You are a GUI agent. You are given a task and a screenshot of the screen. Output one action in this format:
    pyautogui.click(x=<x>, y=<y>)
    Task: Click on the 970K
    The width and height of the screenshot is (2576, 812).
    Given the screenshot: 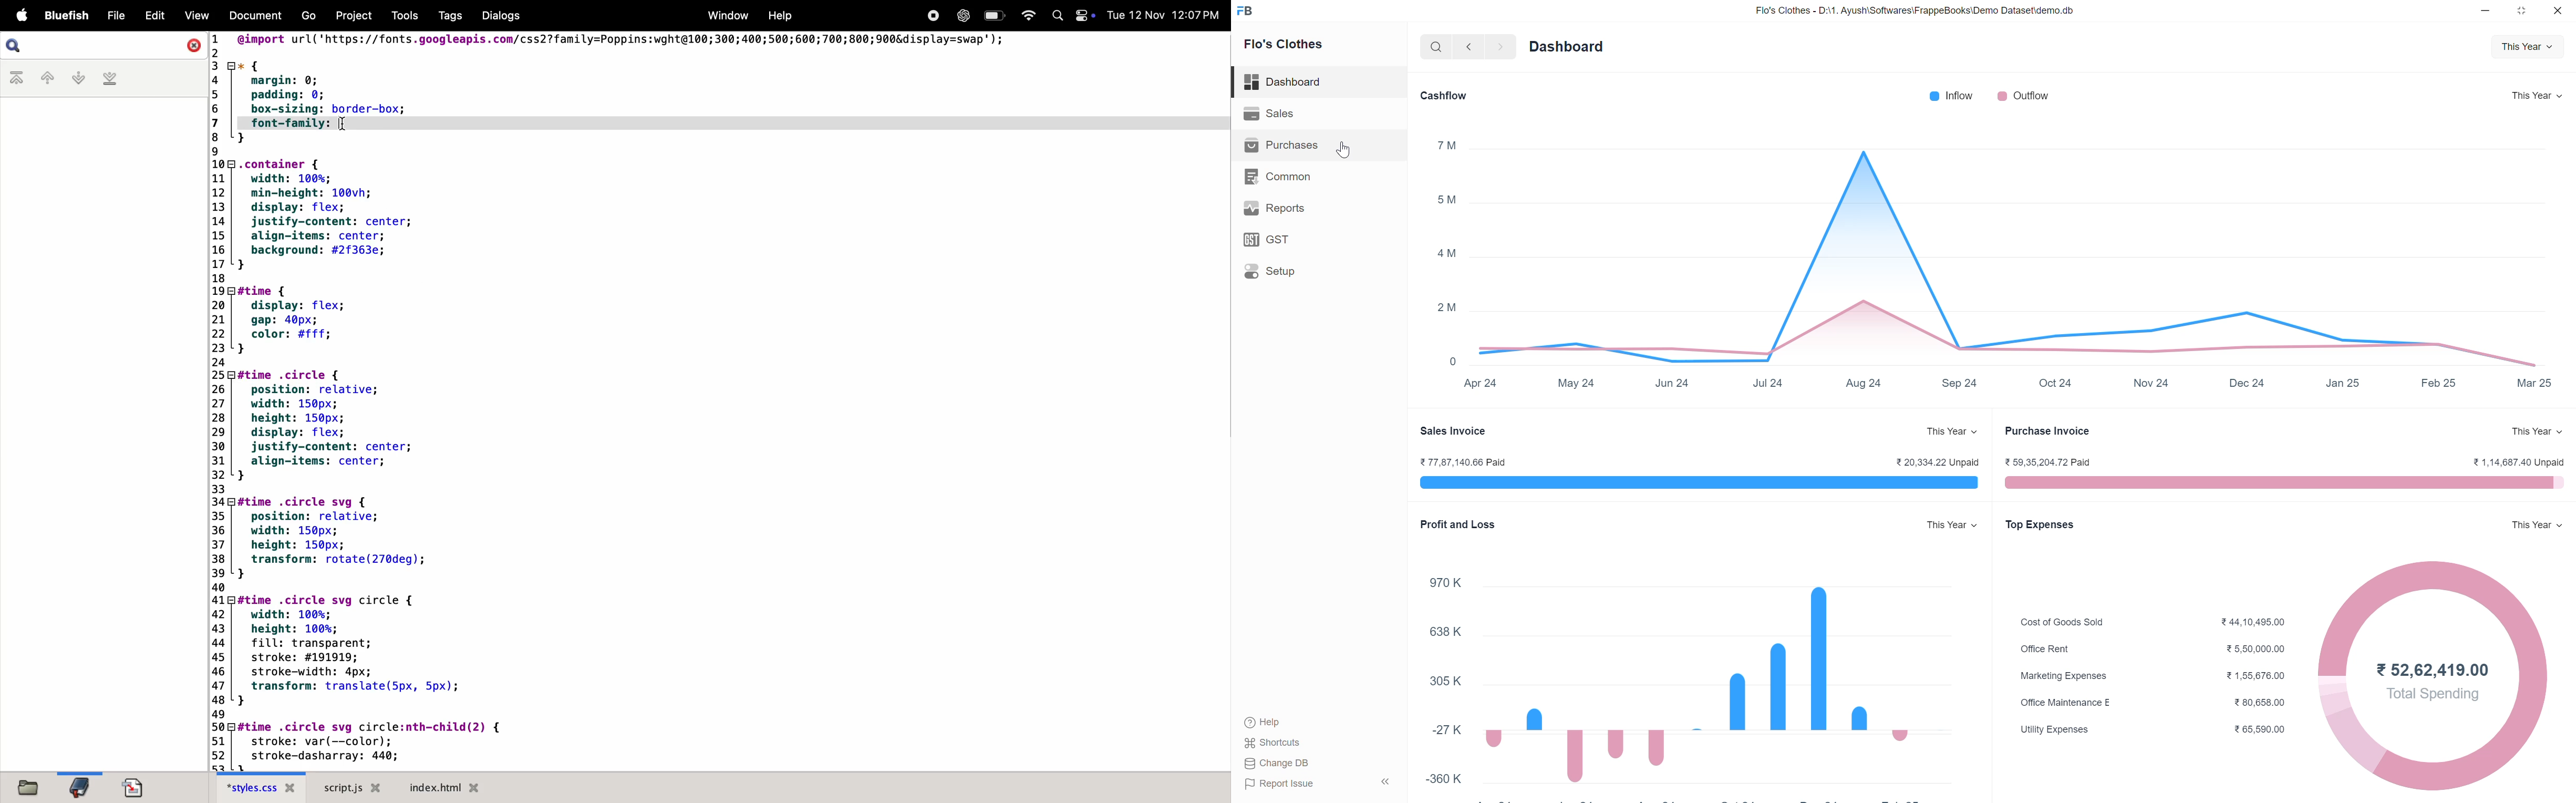 What is the action you would take?
    pyautogui.click(x=1445, y=583)
    